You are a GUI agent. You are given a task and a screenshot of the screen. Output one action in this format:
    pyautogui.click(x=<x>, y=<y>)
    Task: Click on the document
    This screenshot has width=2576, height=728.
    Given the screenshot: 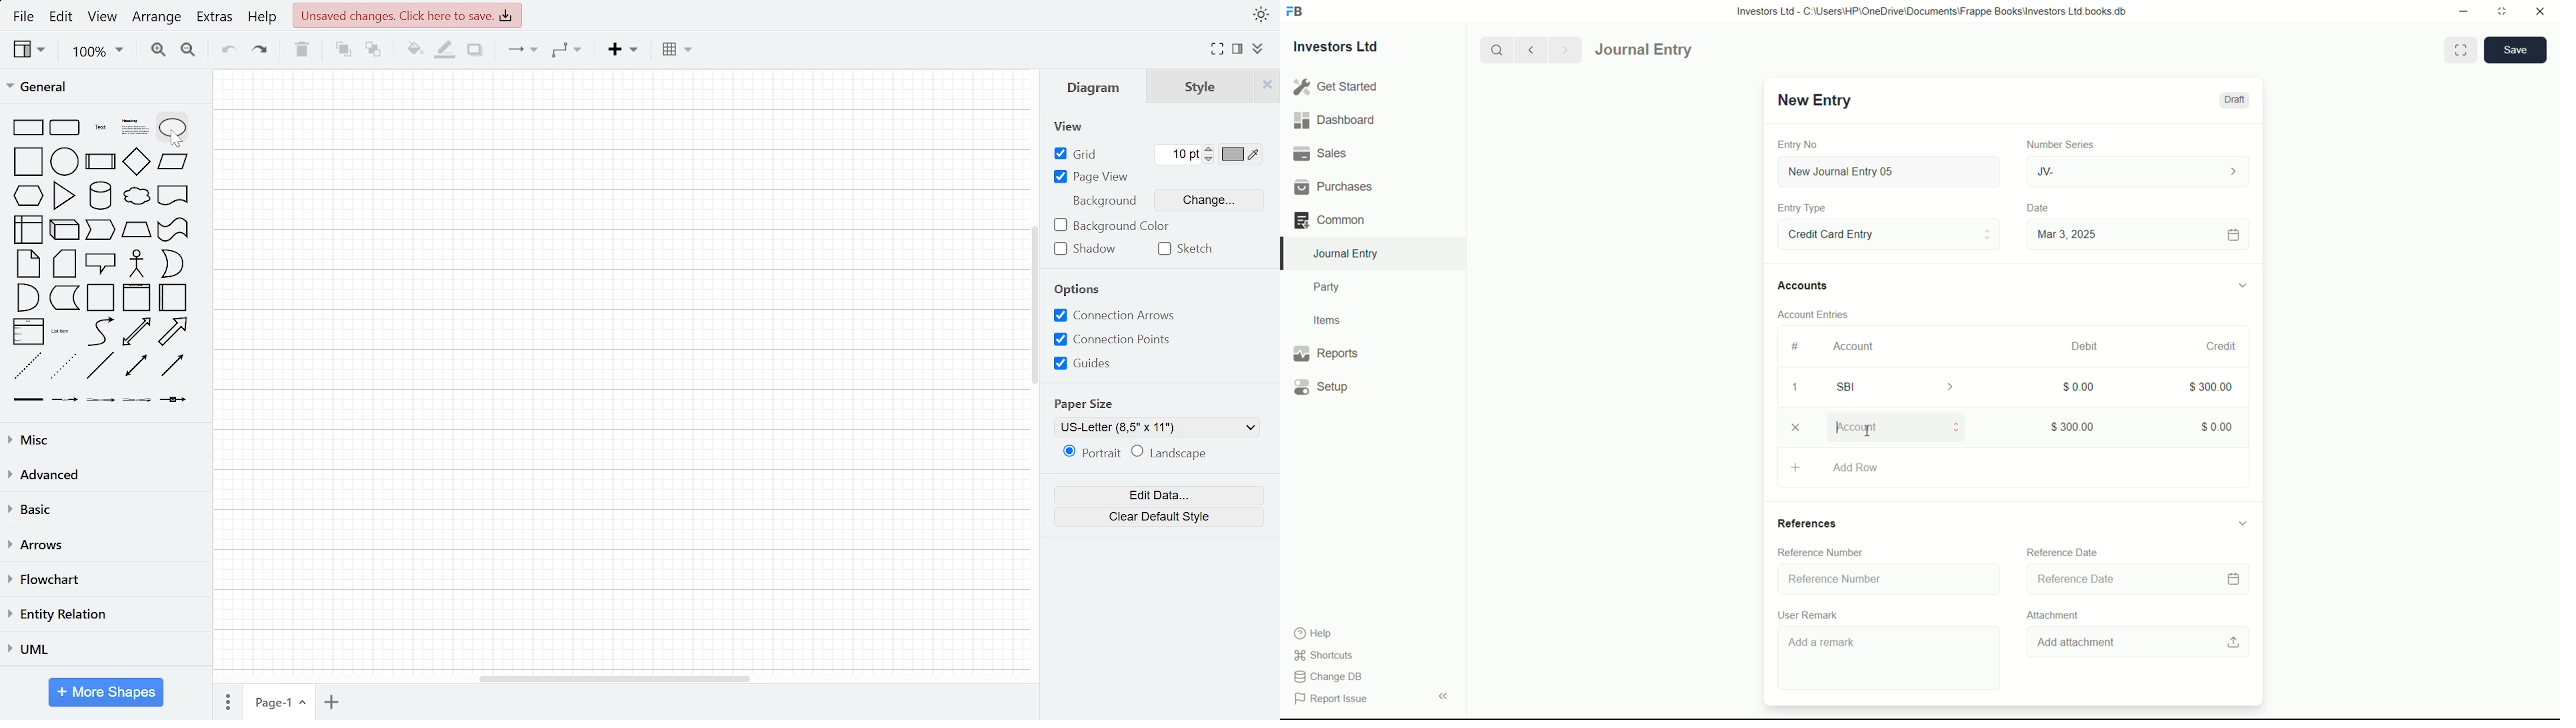 What is the action you would take?
    pyautogui.click(x=174, y=196)
    